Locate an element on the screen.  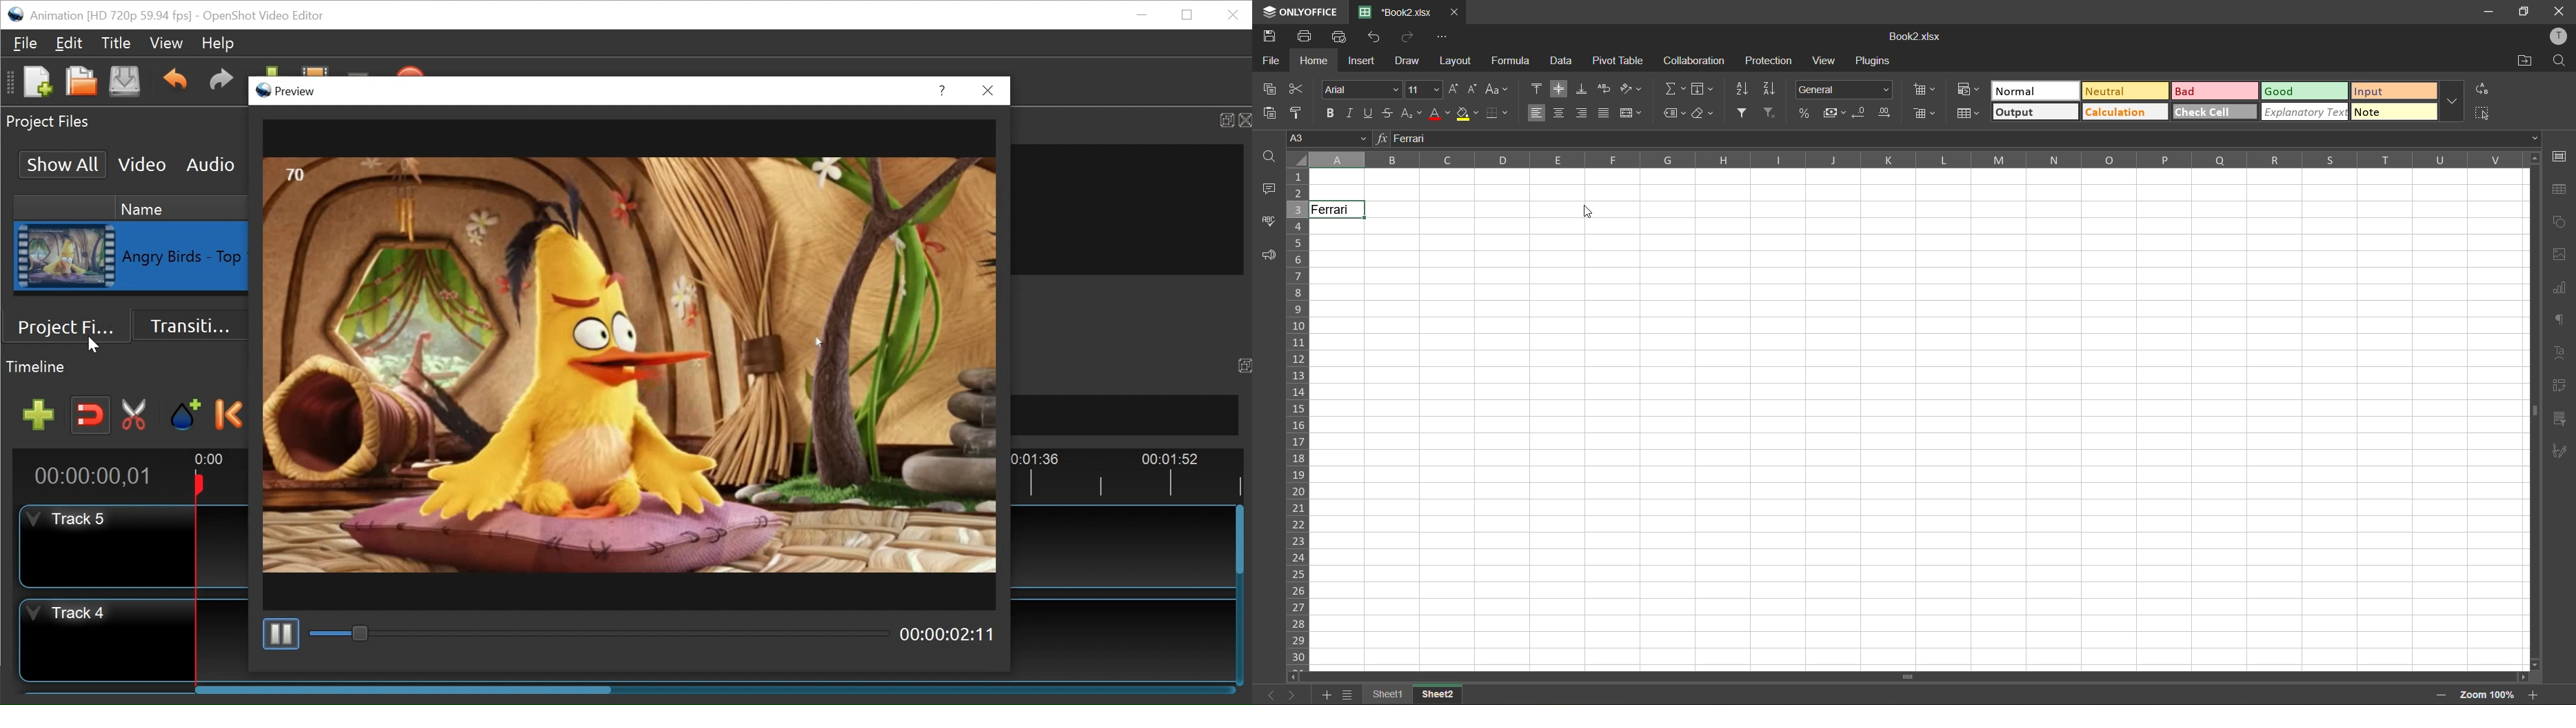
column names is located at coordinates (1913, 160).